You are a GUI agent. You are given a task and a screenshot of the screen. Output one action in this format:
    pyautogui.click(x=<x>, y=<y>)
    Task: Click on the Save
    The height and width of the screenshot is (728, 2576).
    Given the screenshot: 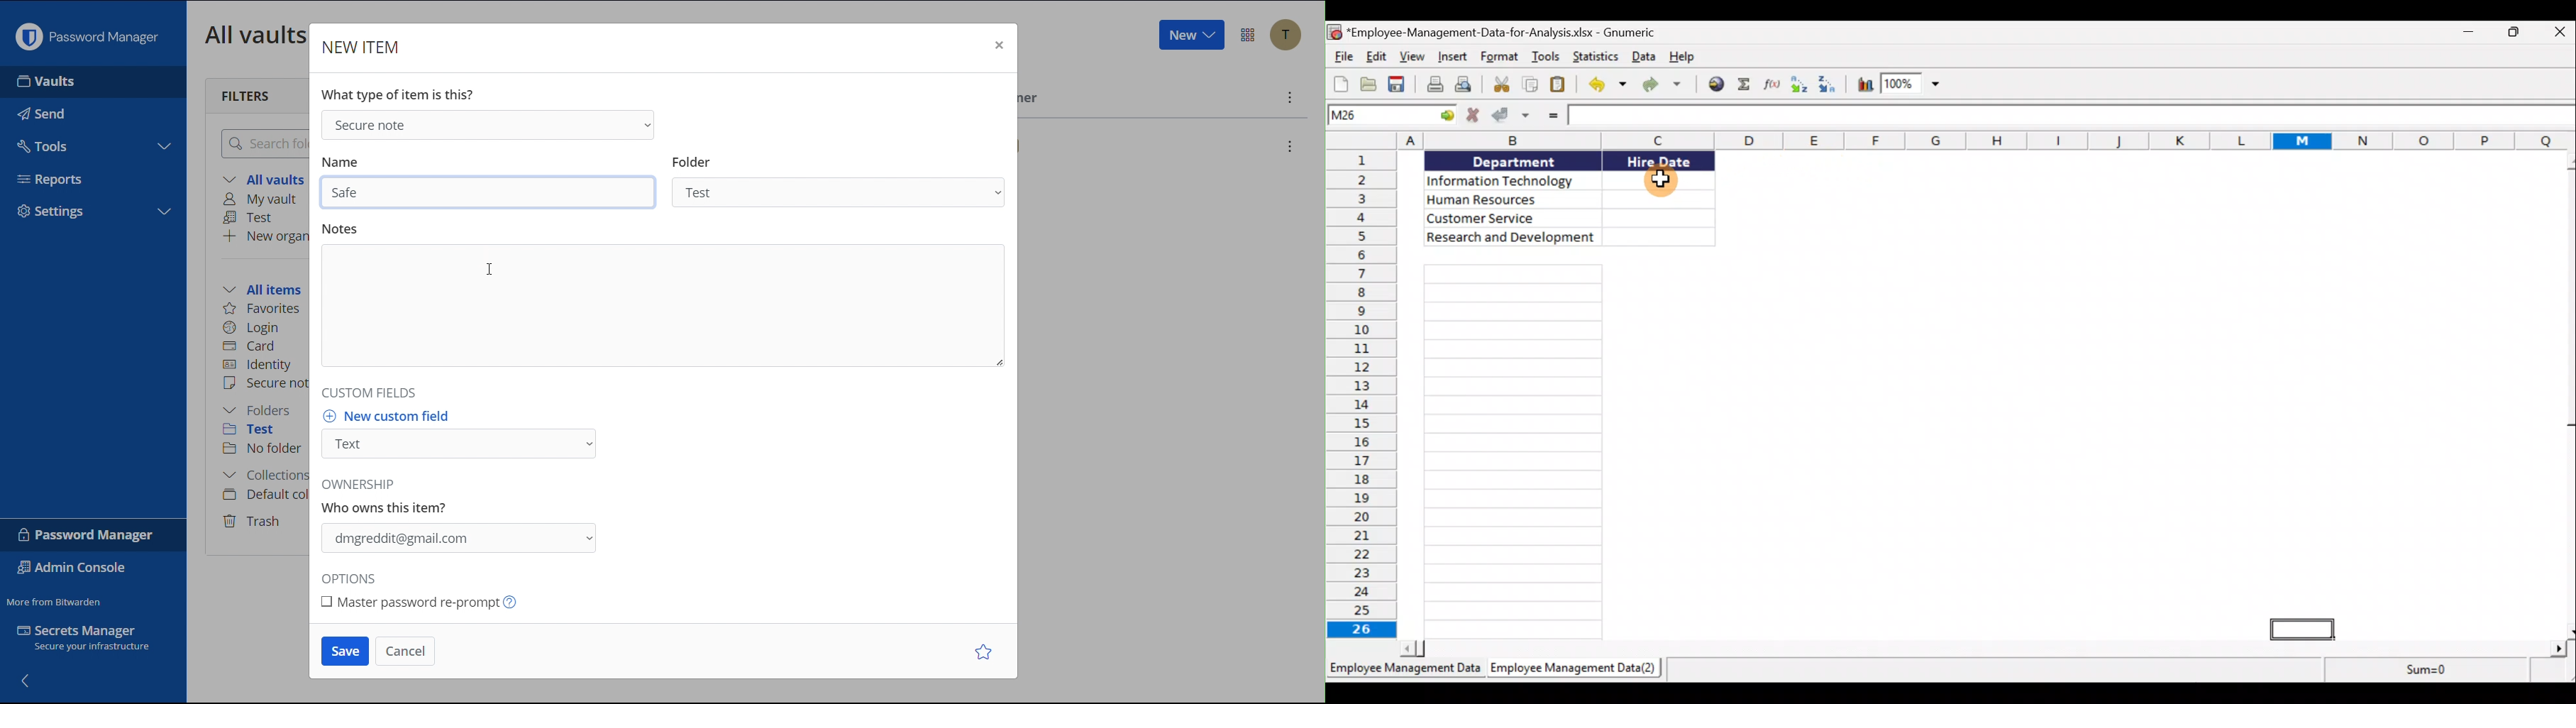 What is the action you would take?
    pyautogui.click(x=346, y=651)
    